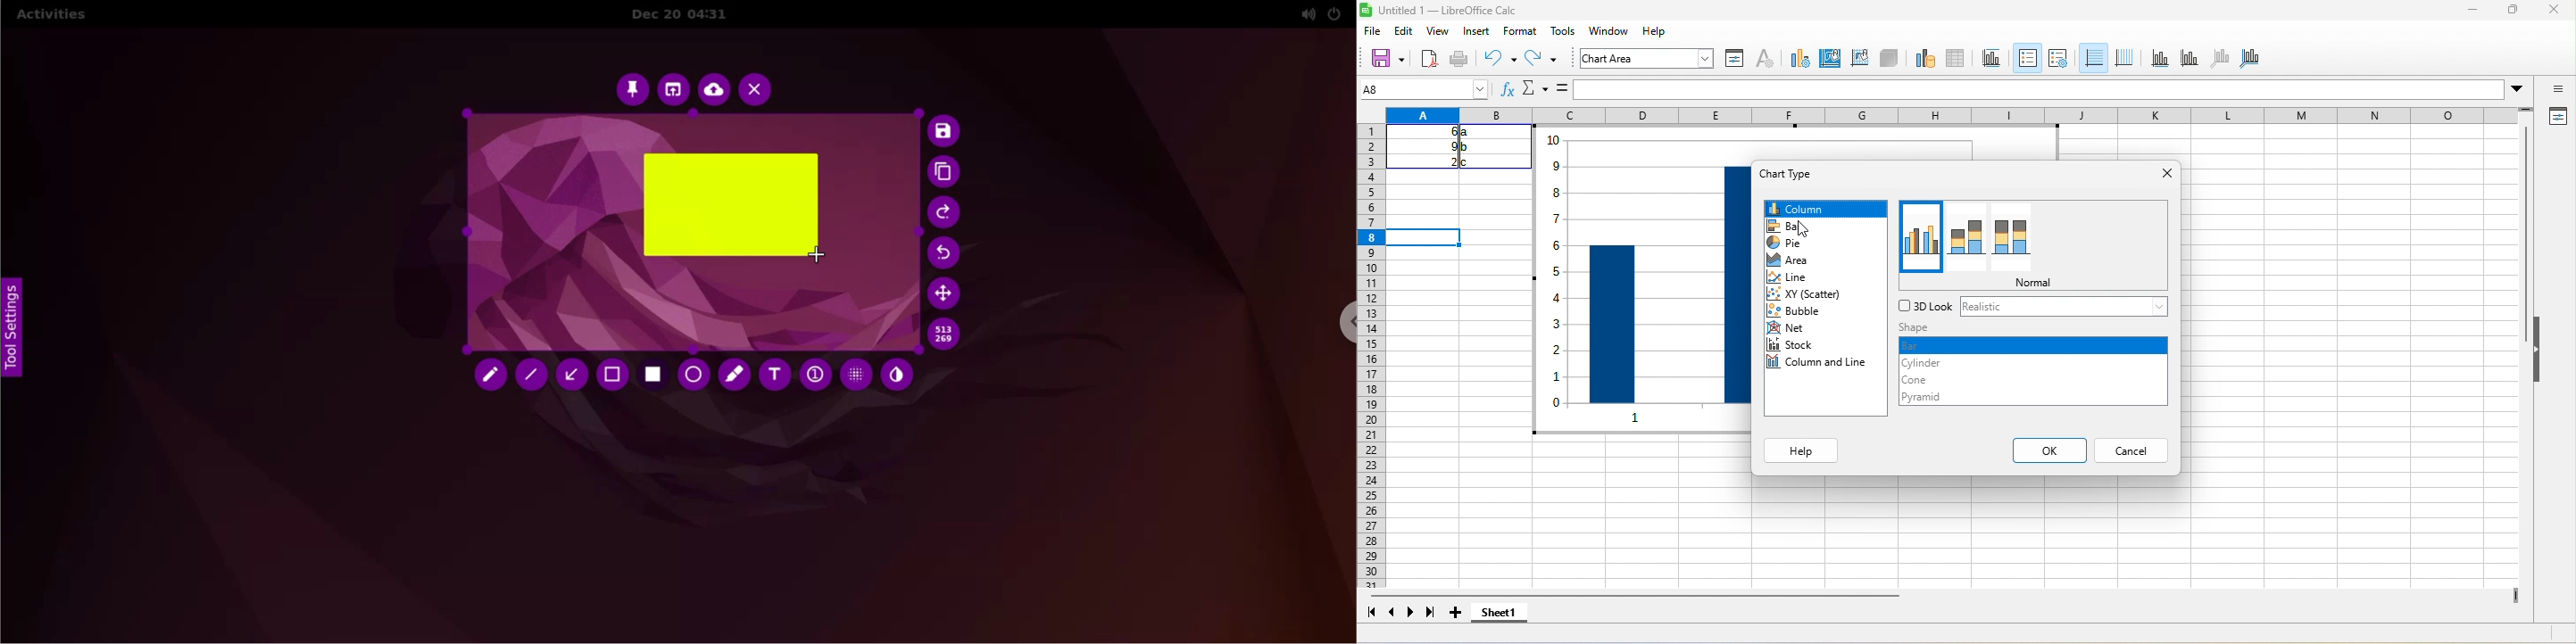 The image size is (2576, 644). I want to click on c, so click(1470, 161).